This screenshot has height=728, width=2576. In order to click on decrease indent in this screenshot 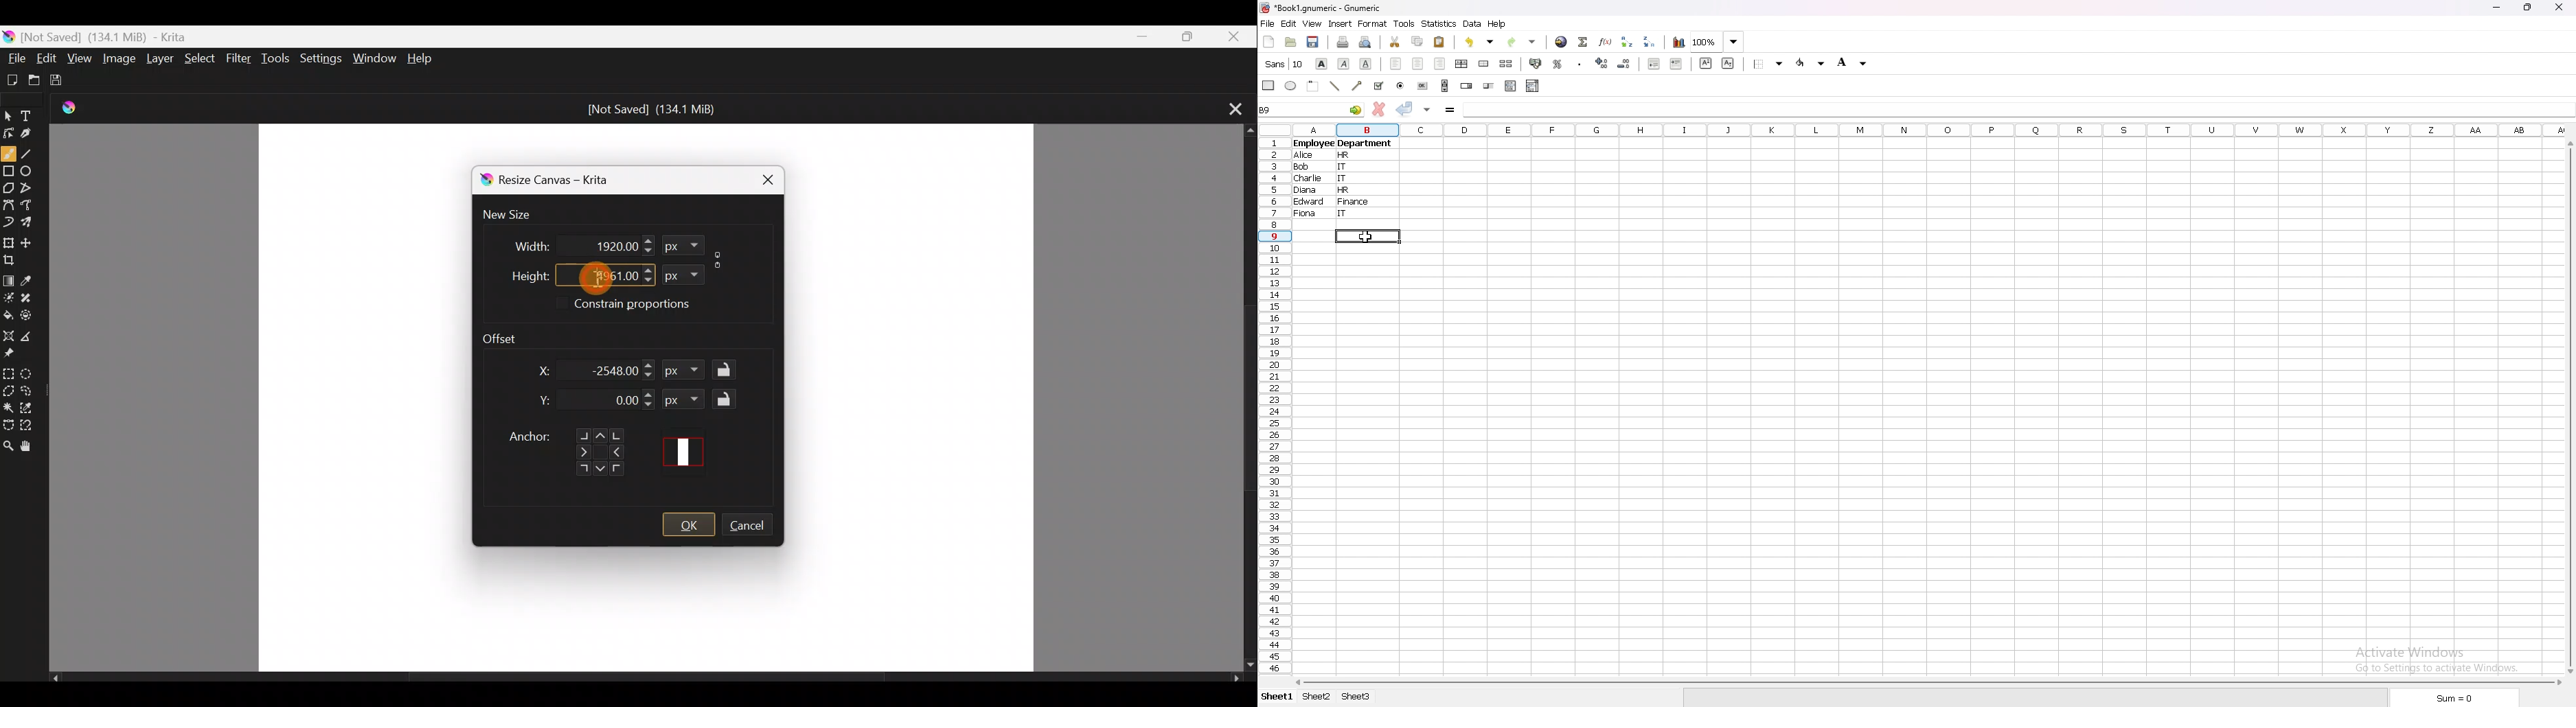, I will do `click(1654, 64)`.